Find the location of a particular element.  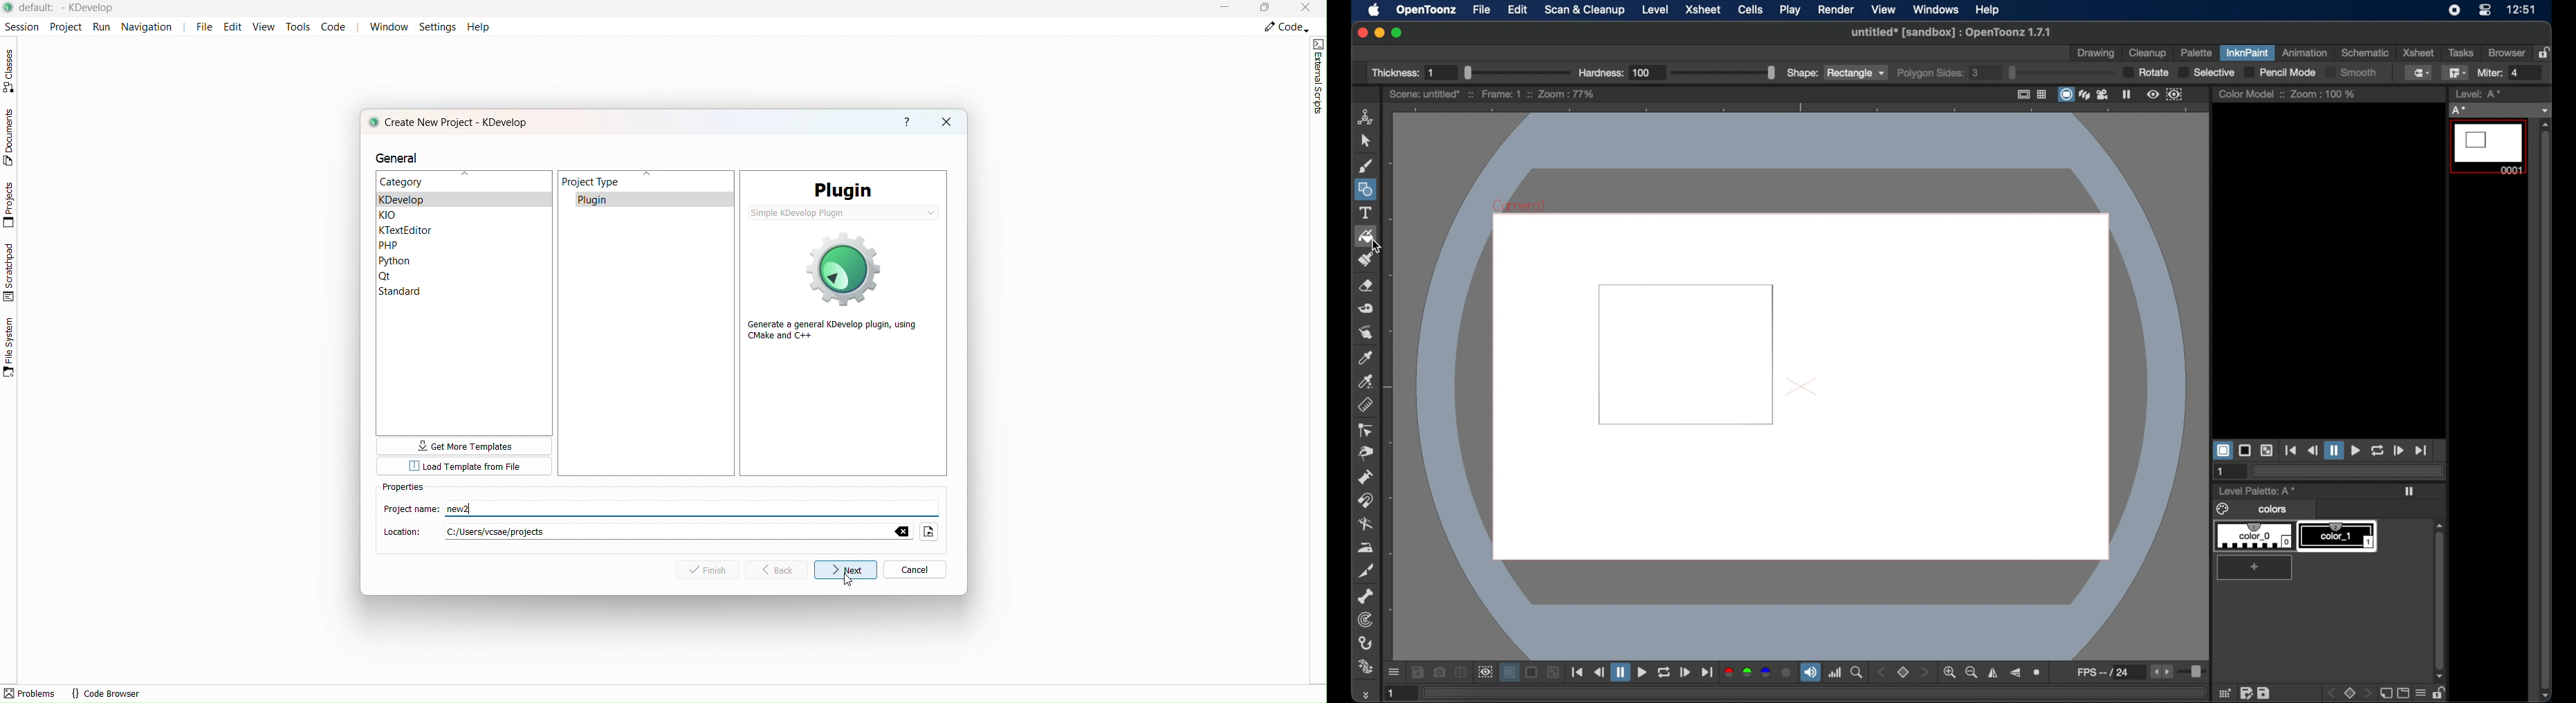

stepper button is located at coordinates (1881, 672).